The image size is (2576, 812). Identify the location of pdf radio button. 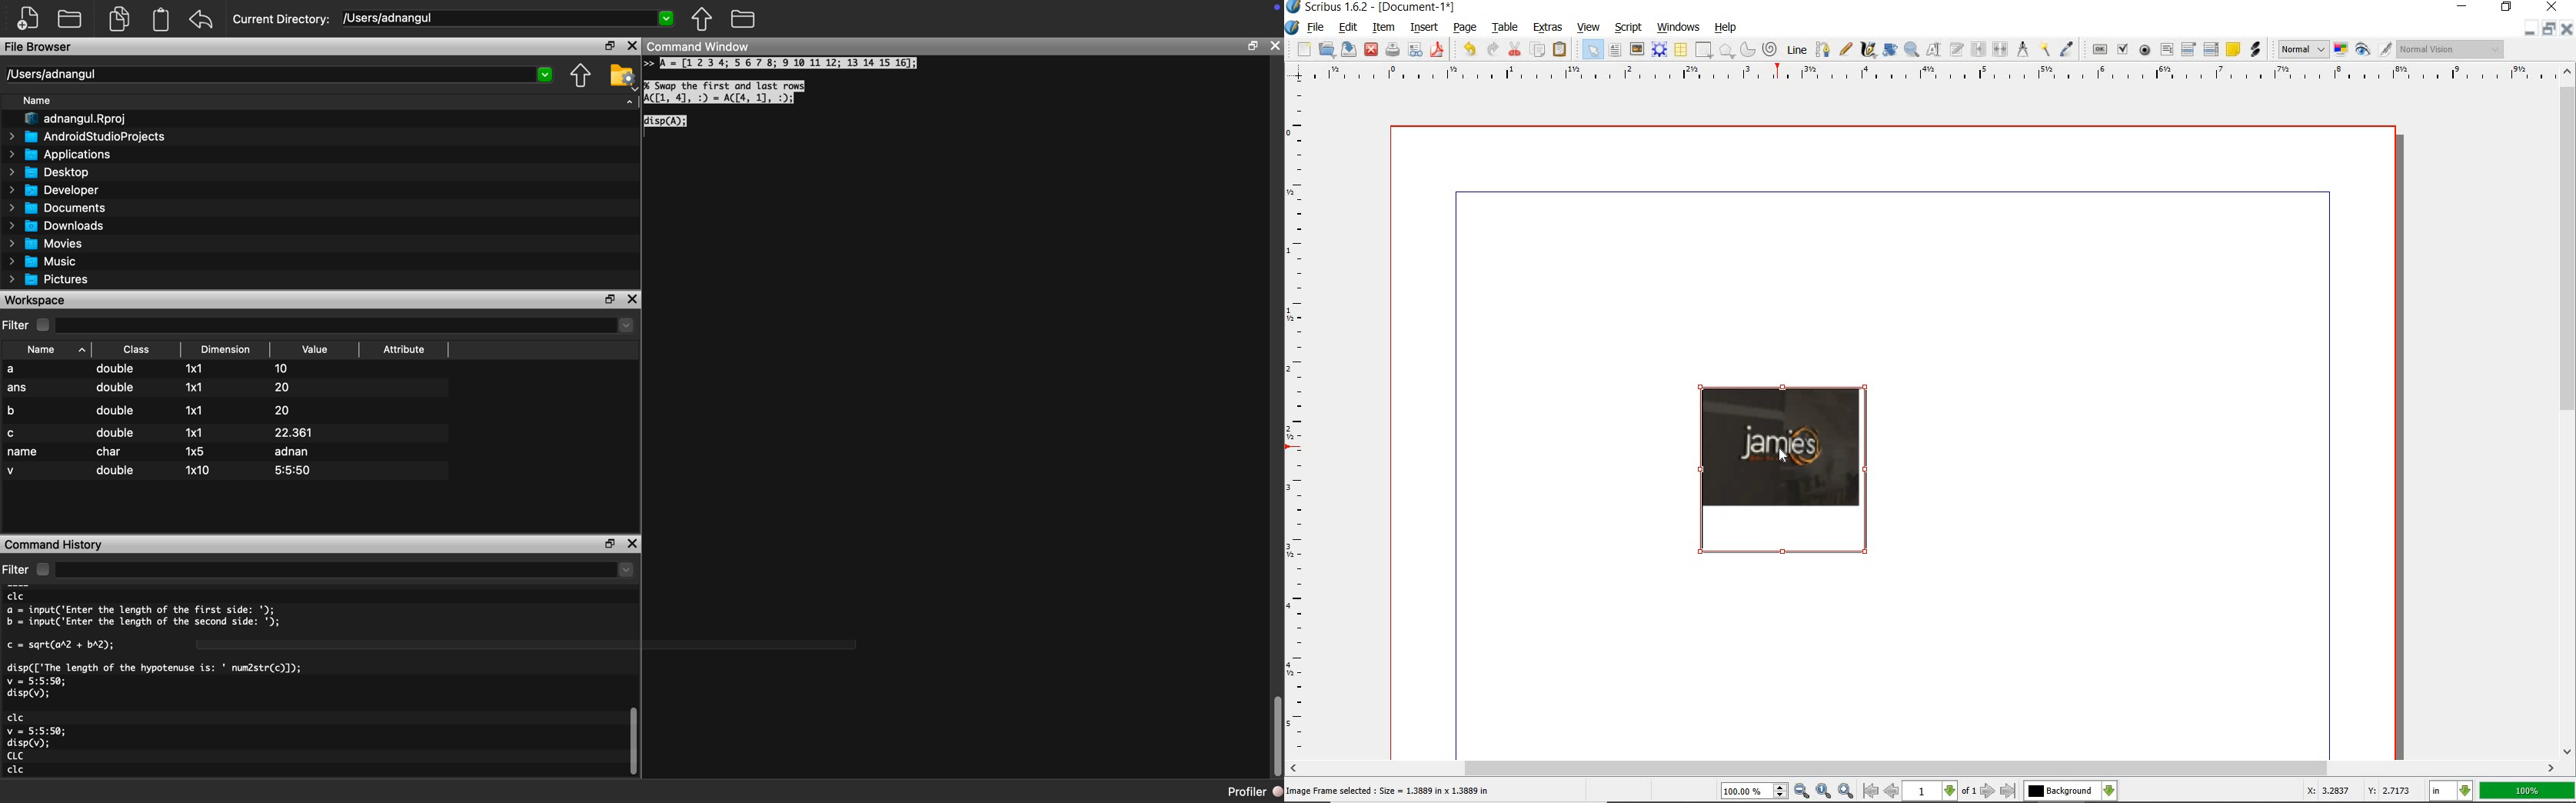
(2146, 50).